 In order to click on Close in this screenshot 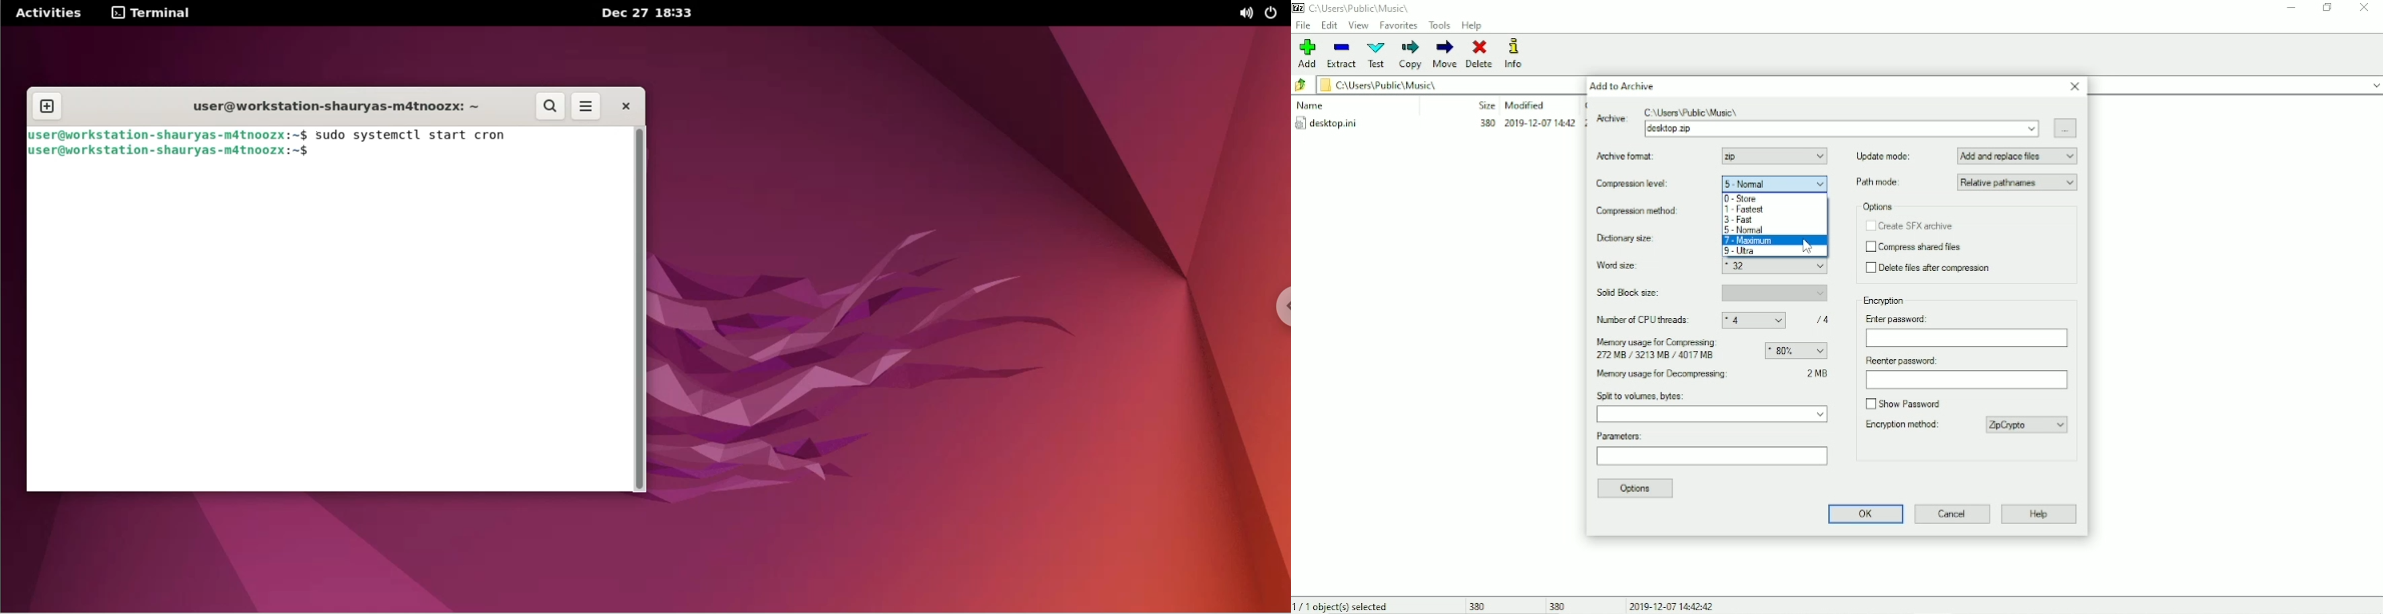, I will do `click(2365, 7)`.